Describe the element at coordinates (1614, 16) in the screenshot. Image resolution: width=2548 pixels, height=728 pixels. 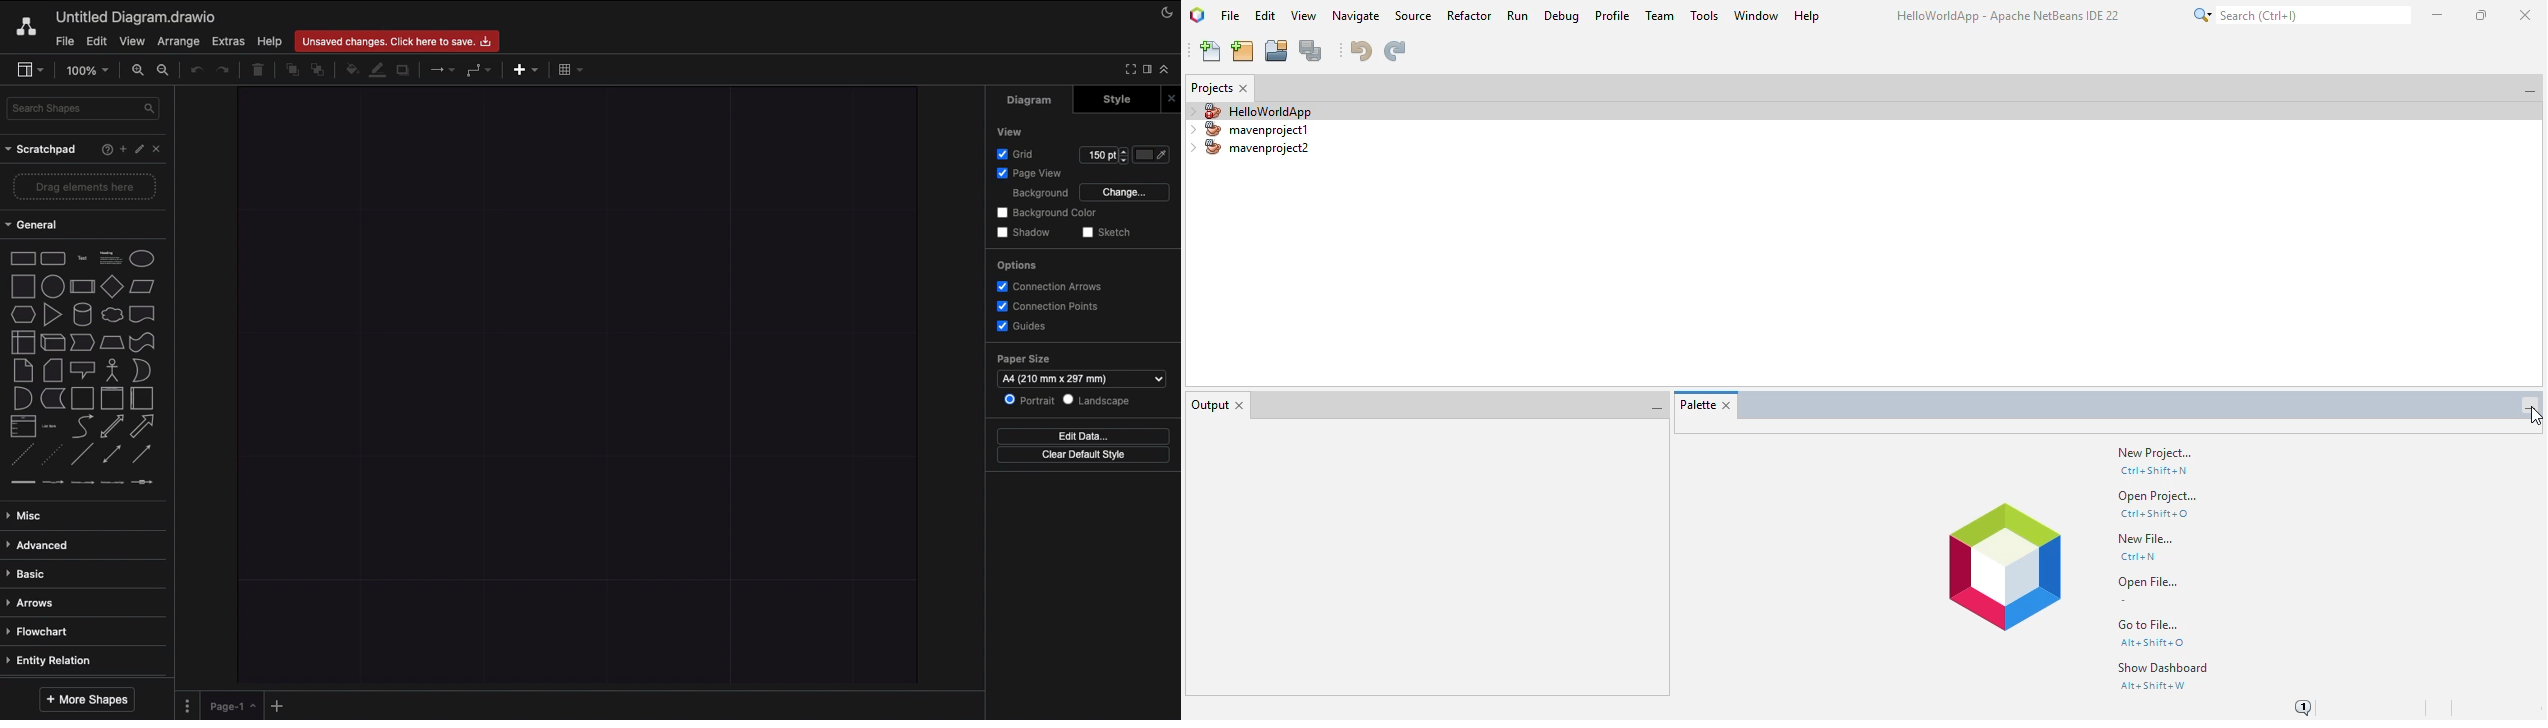
I see `profile` at that location.